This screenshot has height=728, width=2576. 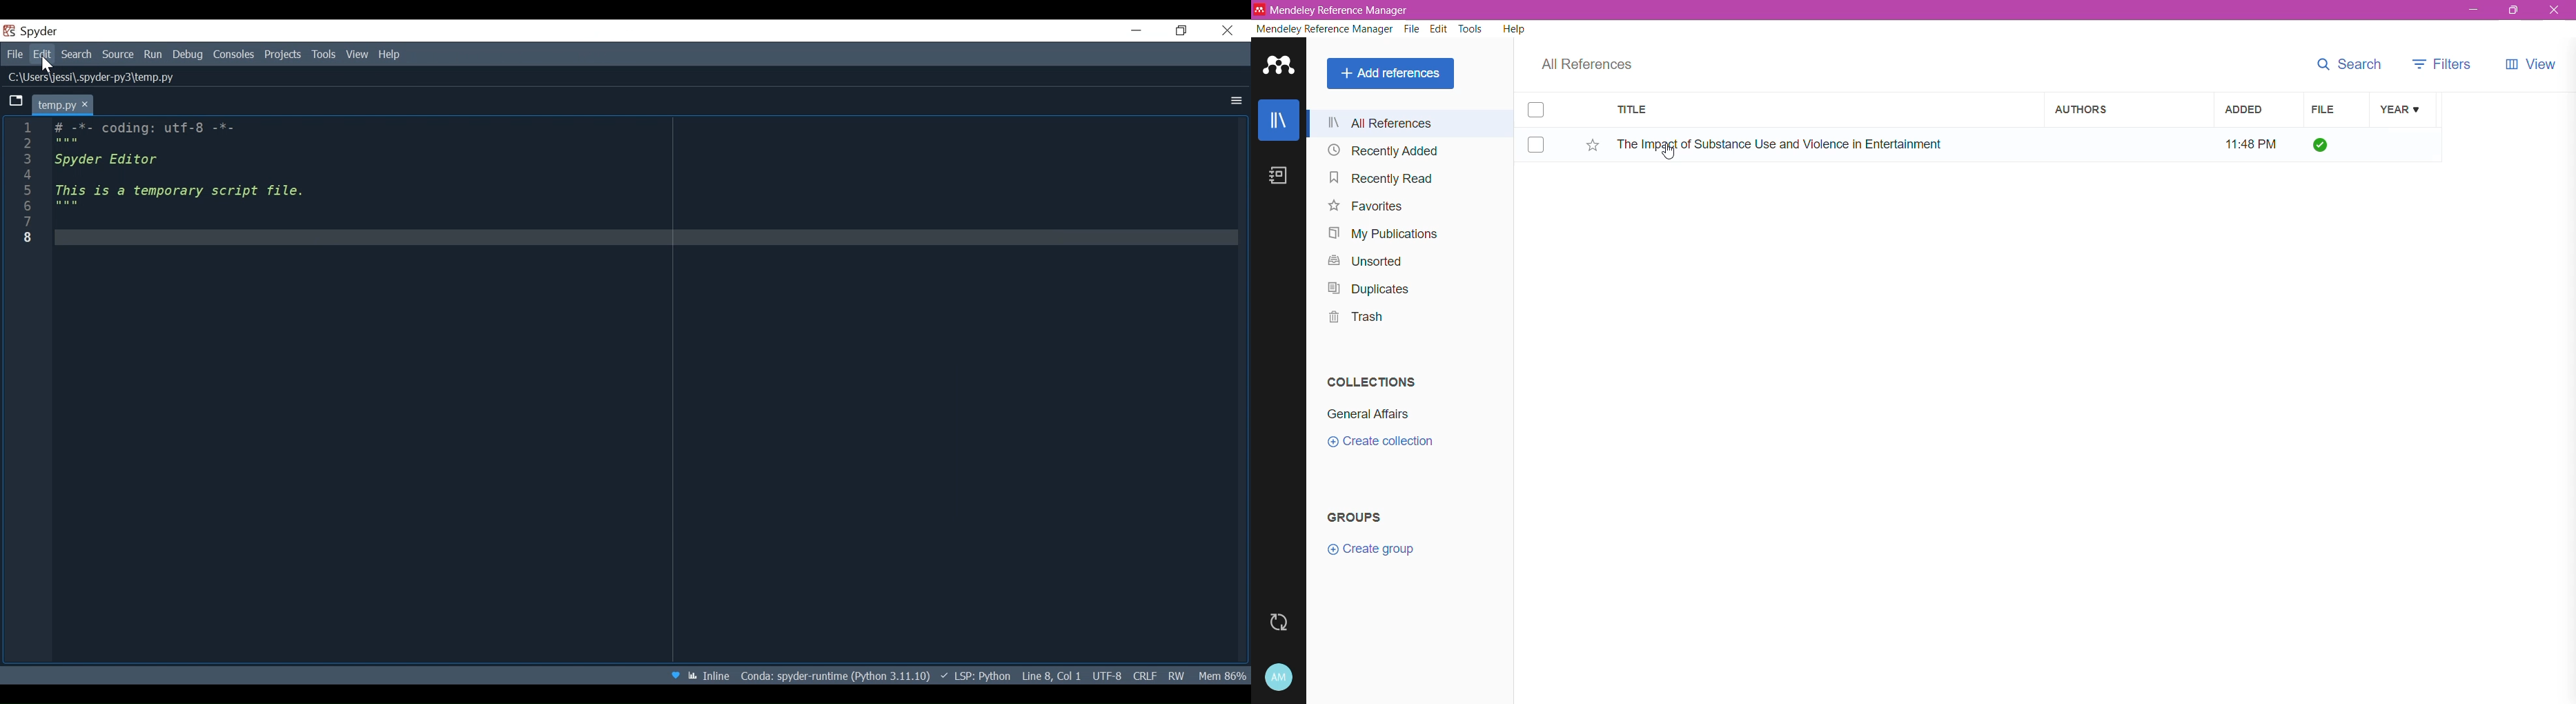 What do you see at coordinates (1144, 675) in the screenshot?
I see `File EQL Status` at bounding box center [1144, 675].